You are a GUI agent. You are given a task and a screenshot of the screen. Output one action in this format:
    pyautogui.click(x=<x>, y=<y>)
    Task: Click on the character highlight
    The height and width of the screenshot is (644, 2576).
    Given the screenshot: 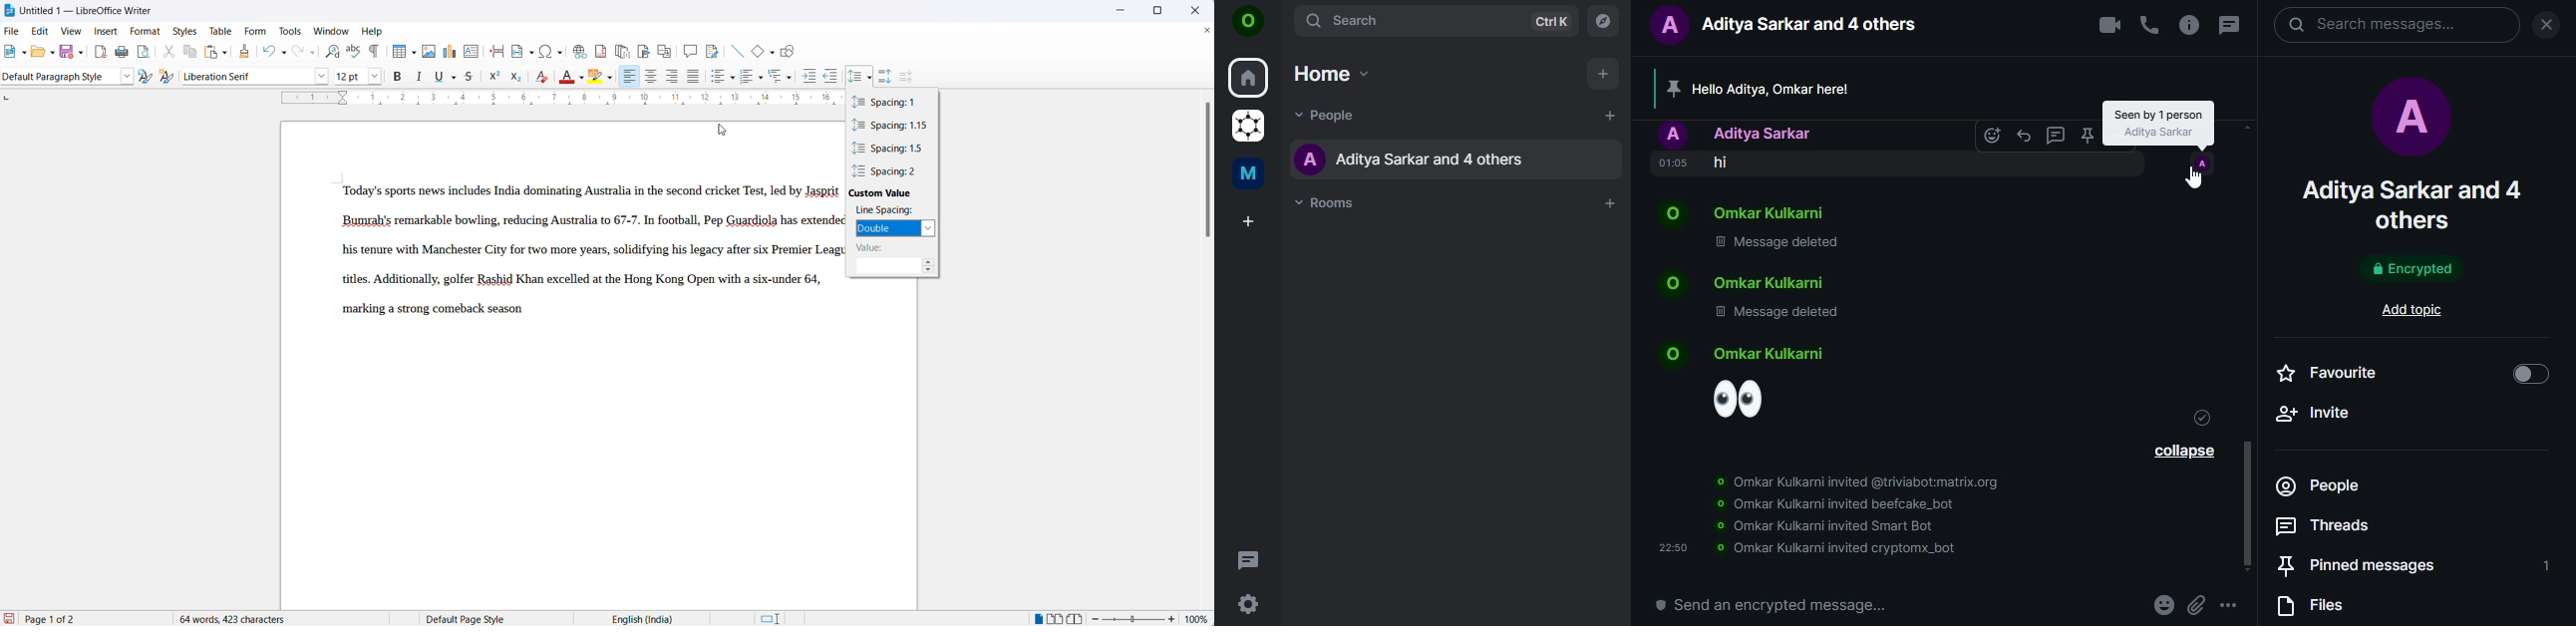 What is the action you would take?
    pyautogui.click(x=595, y=76)
    